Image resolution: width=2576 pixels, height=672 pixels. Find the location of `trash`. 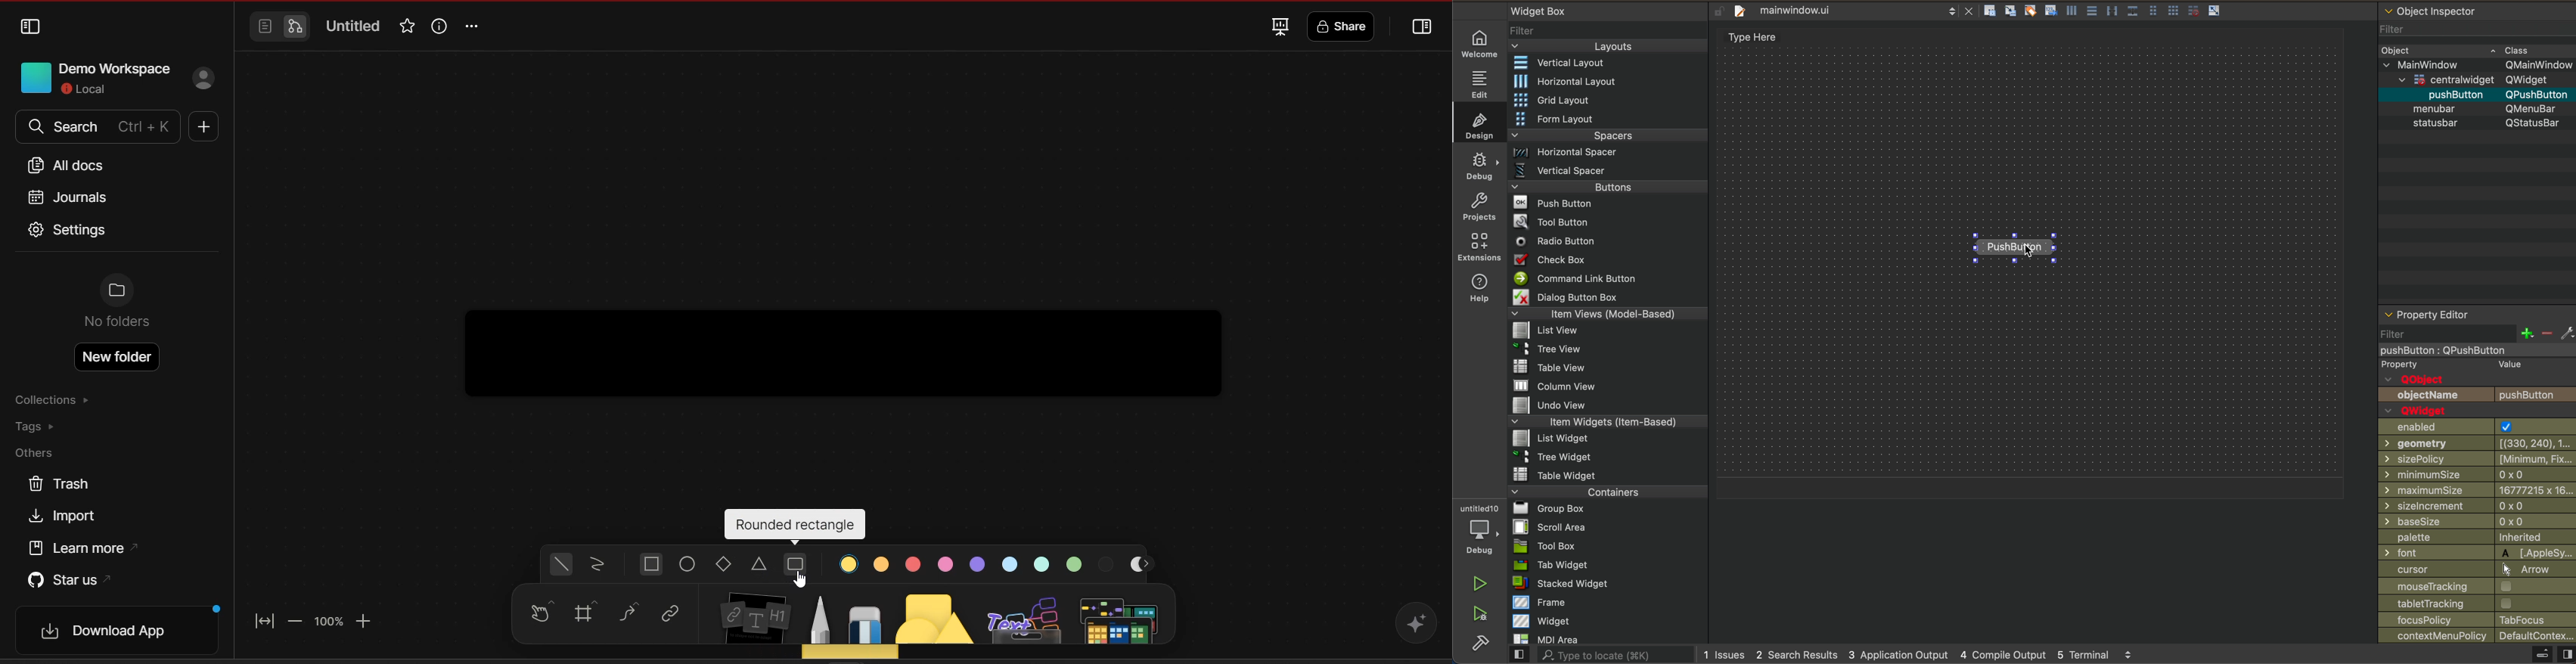

trash is located at coordinates (58, 484).